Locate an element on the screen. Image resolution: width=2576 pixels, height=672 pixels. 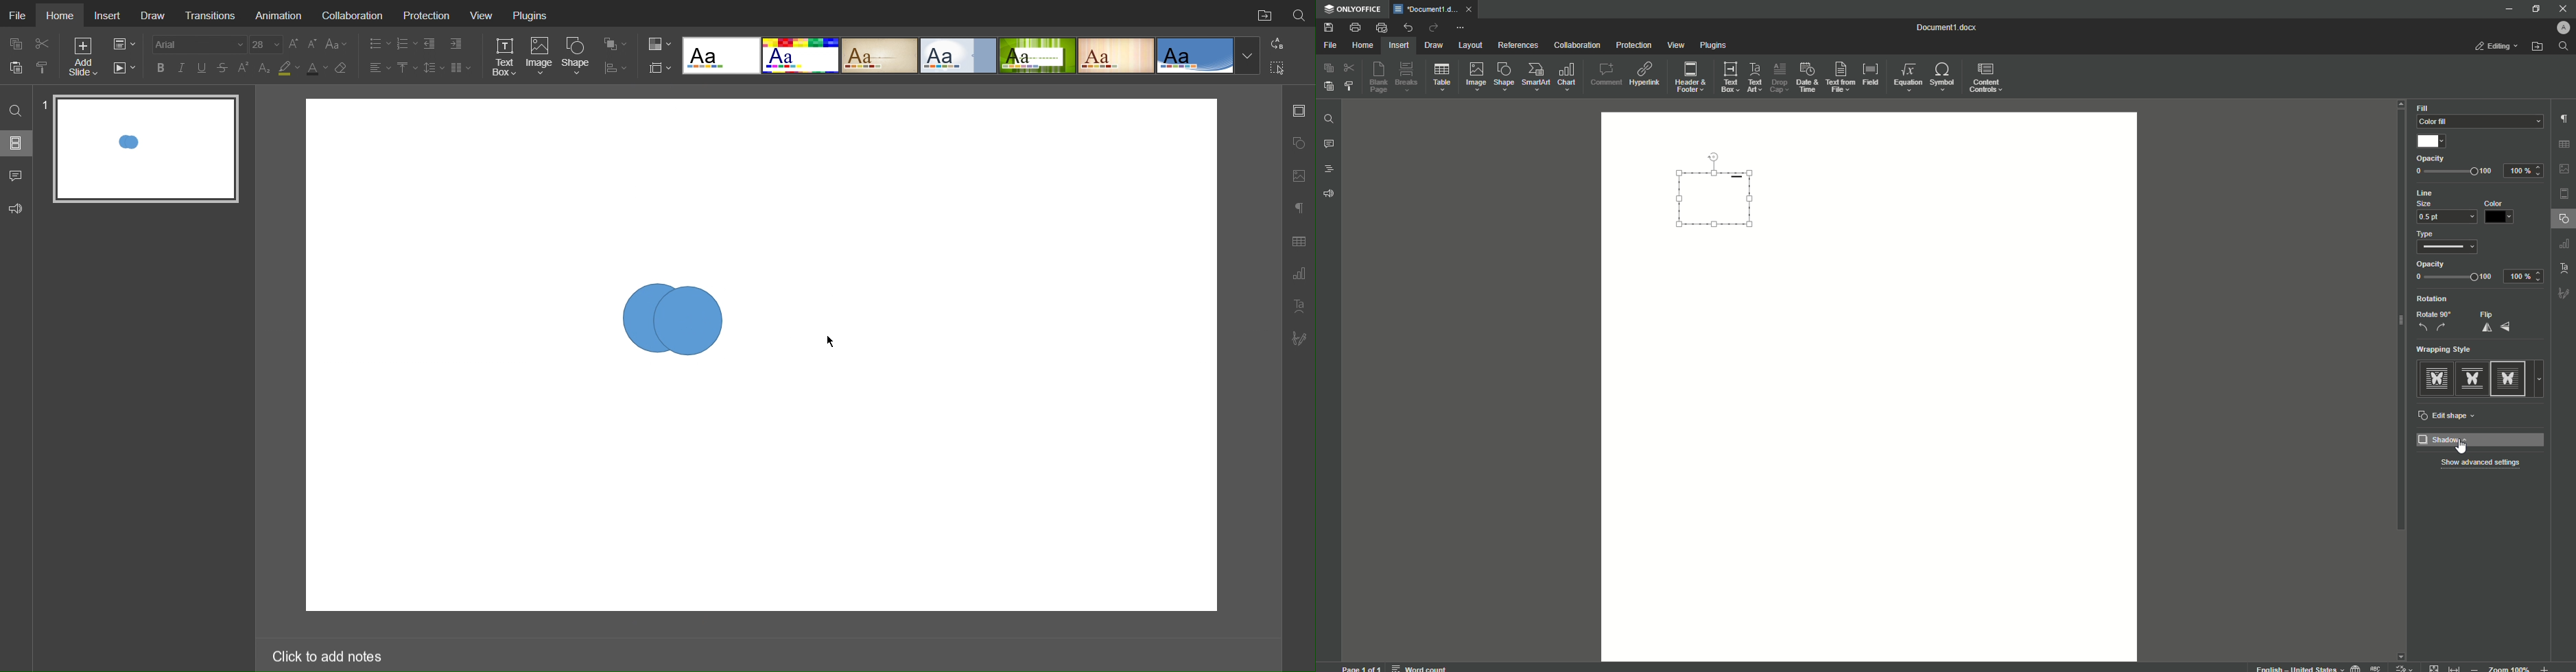
set document language is located at coordinates (2356, 667).